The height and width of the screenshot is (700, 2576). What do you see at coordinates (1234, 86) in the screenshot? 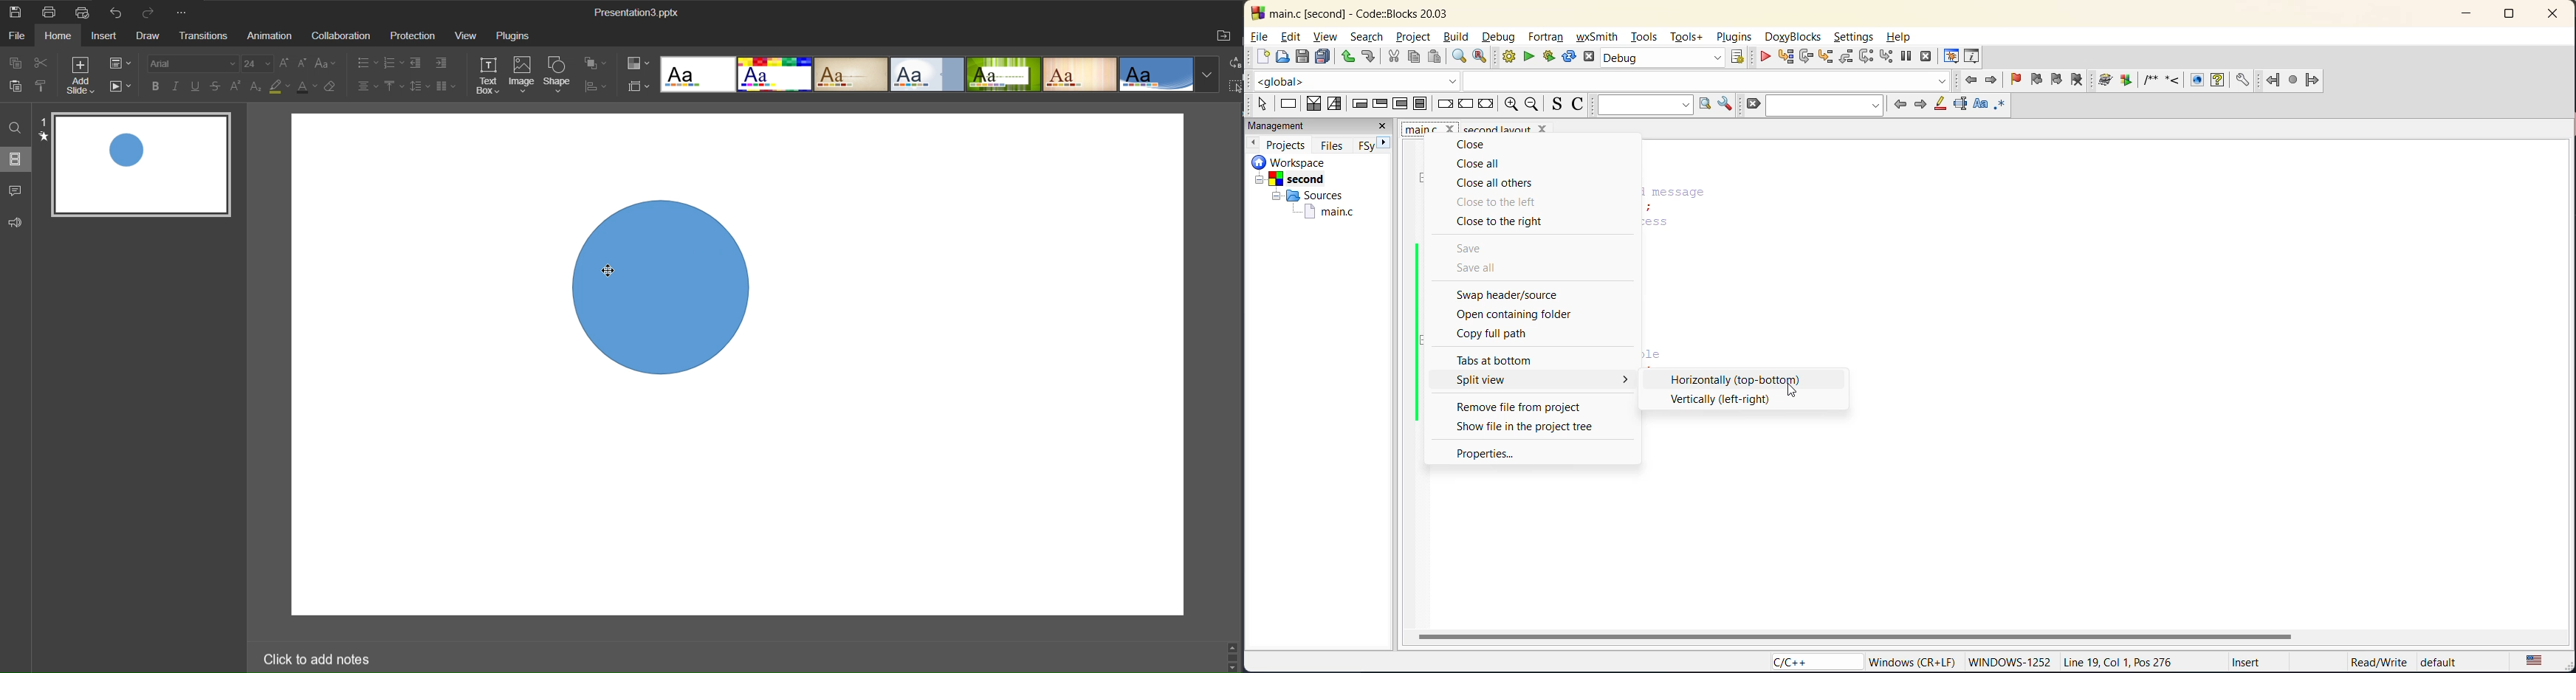
I see `Select All` at bounding box center [1234, 86].